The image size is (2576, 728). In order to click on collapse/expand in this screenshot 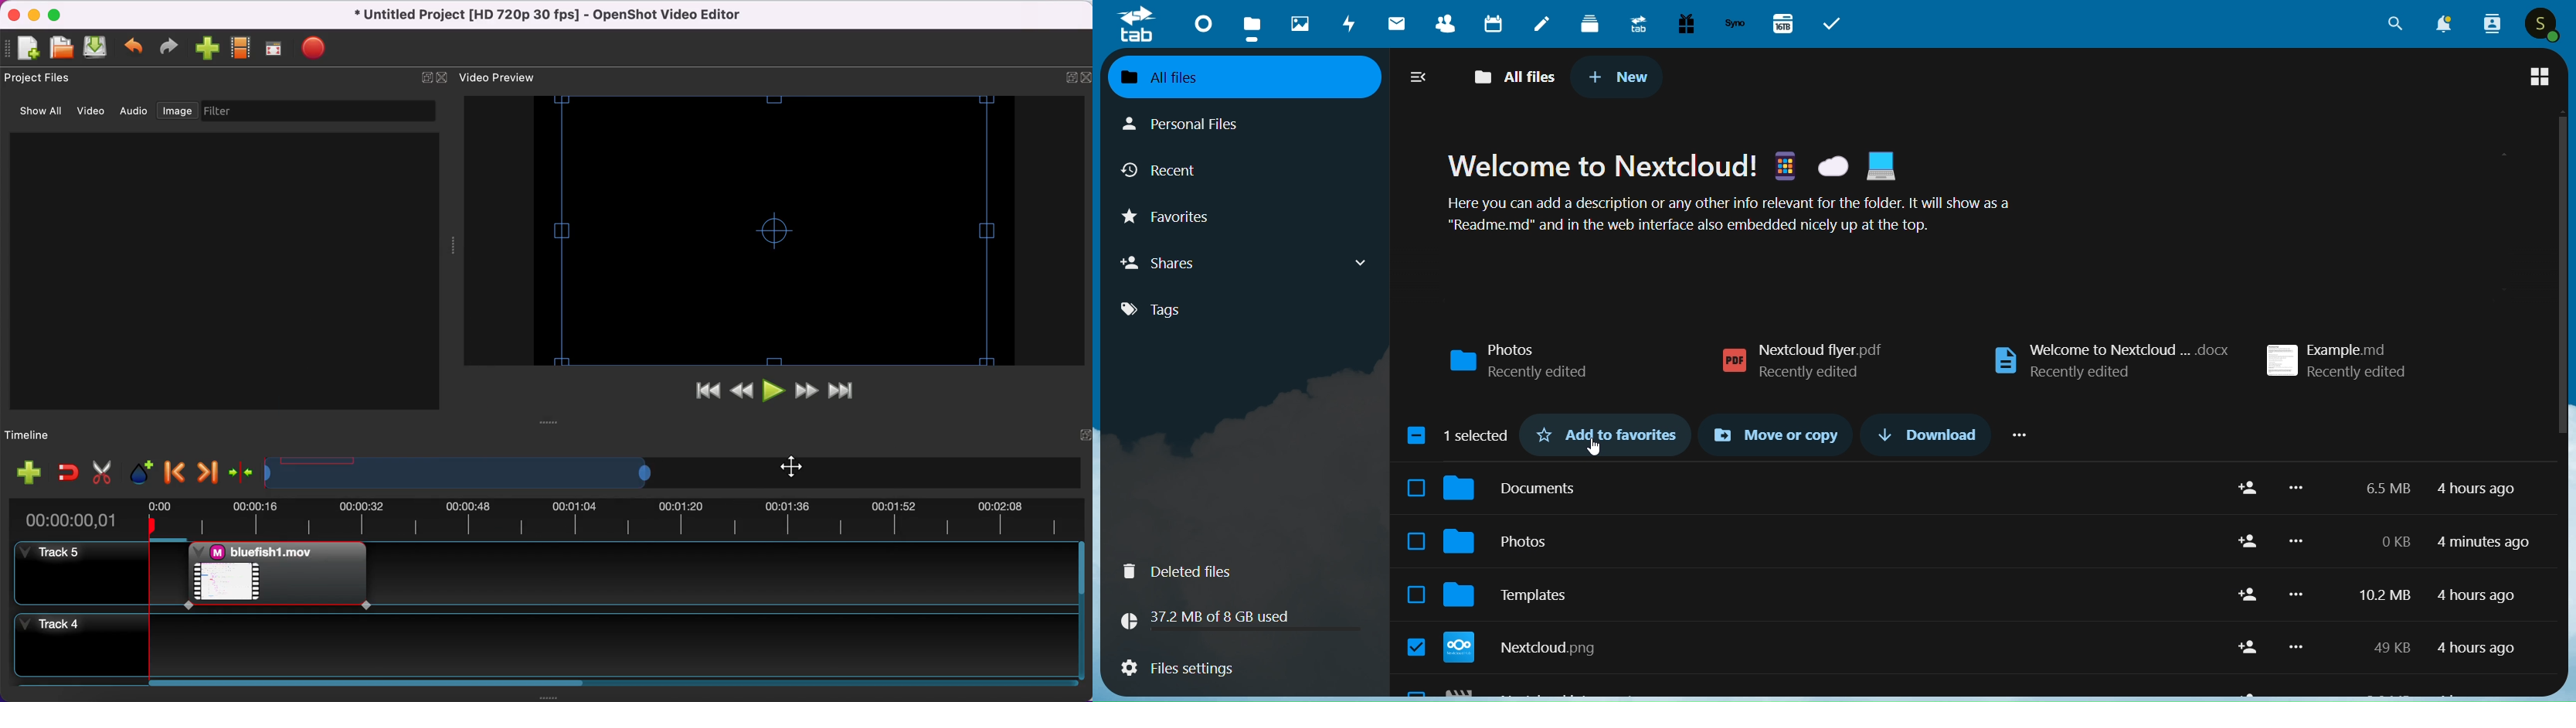, I will do `click(1418, 79)`.